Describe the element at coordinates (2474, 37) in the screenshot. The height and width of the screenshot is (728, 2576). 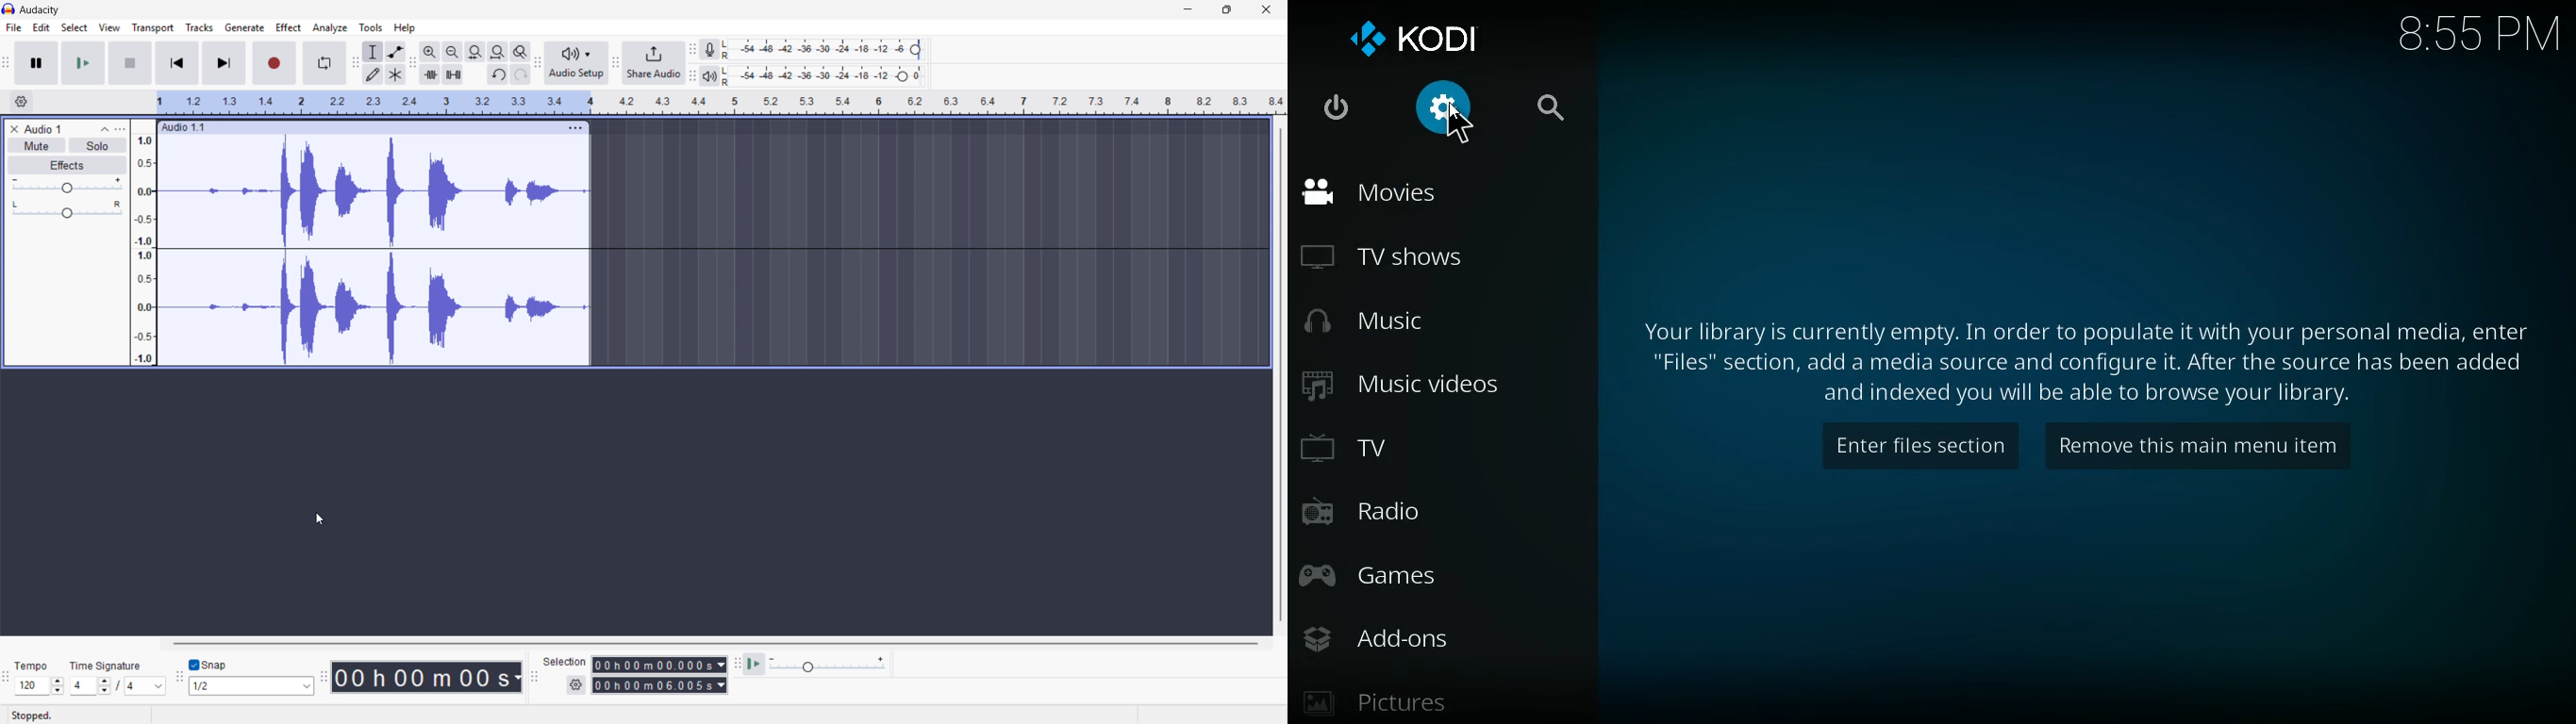
I see `time` at that location.